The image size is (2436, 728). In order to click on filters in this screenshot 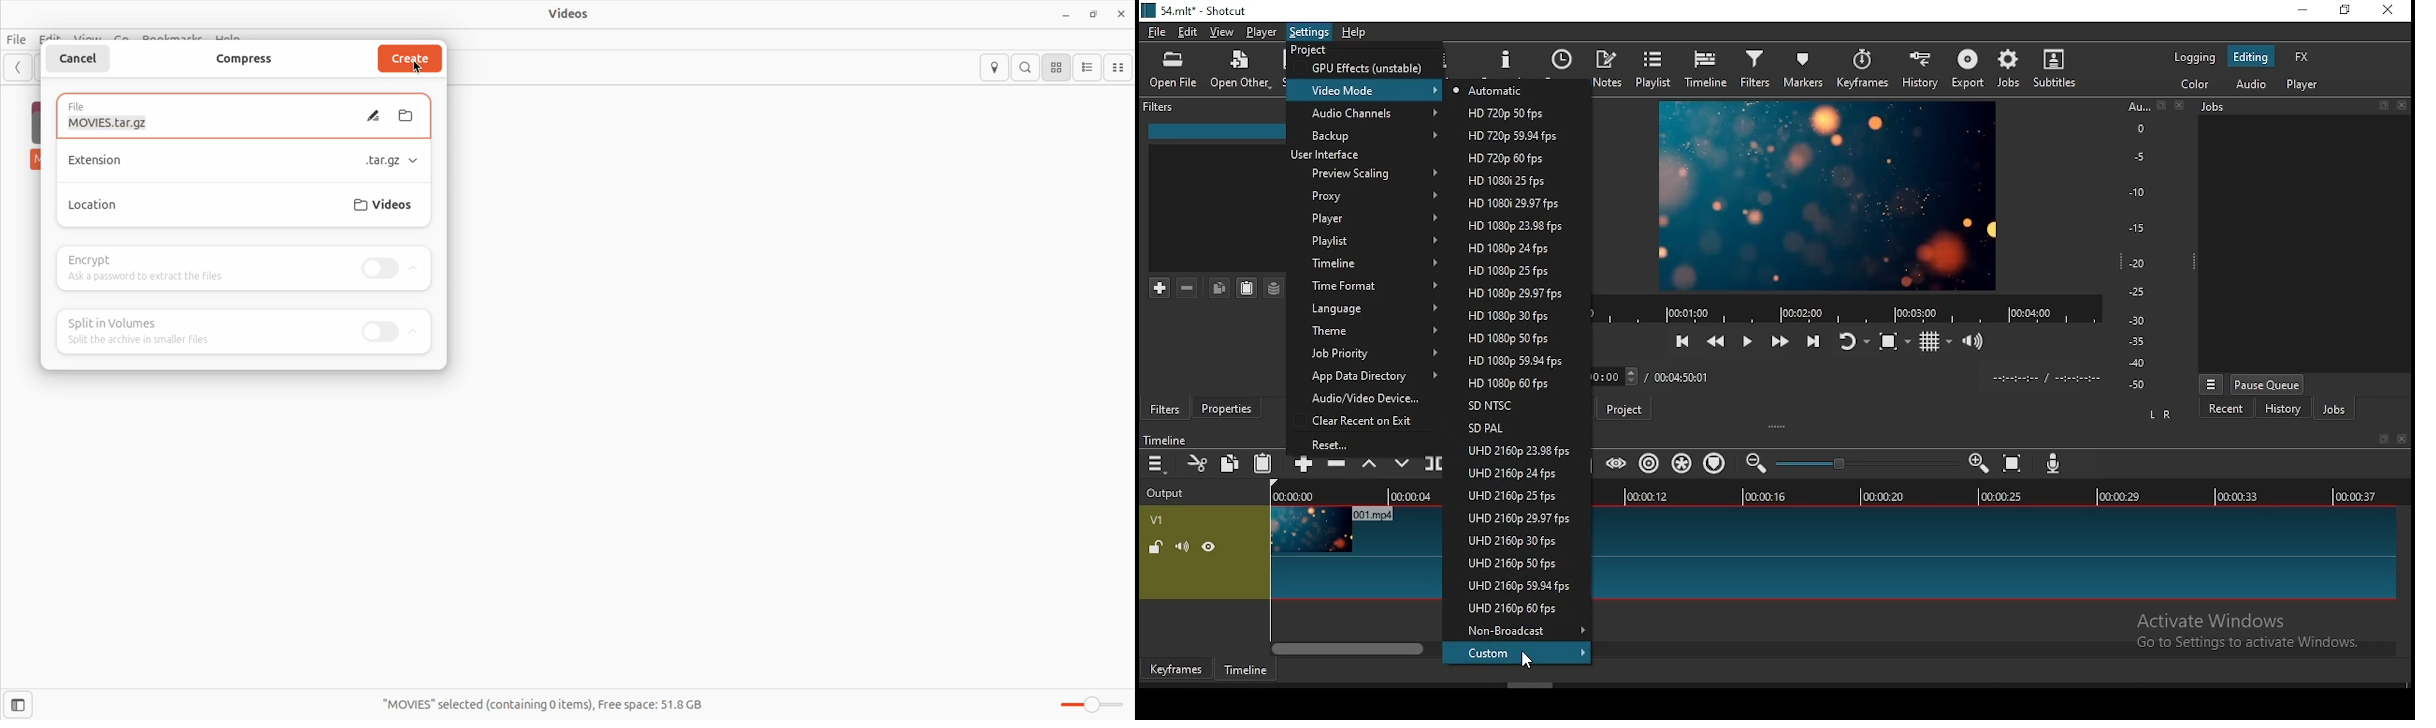, I will do `click(1165, 409)`.